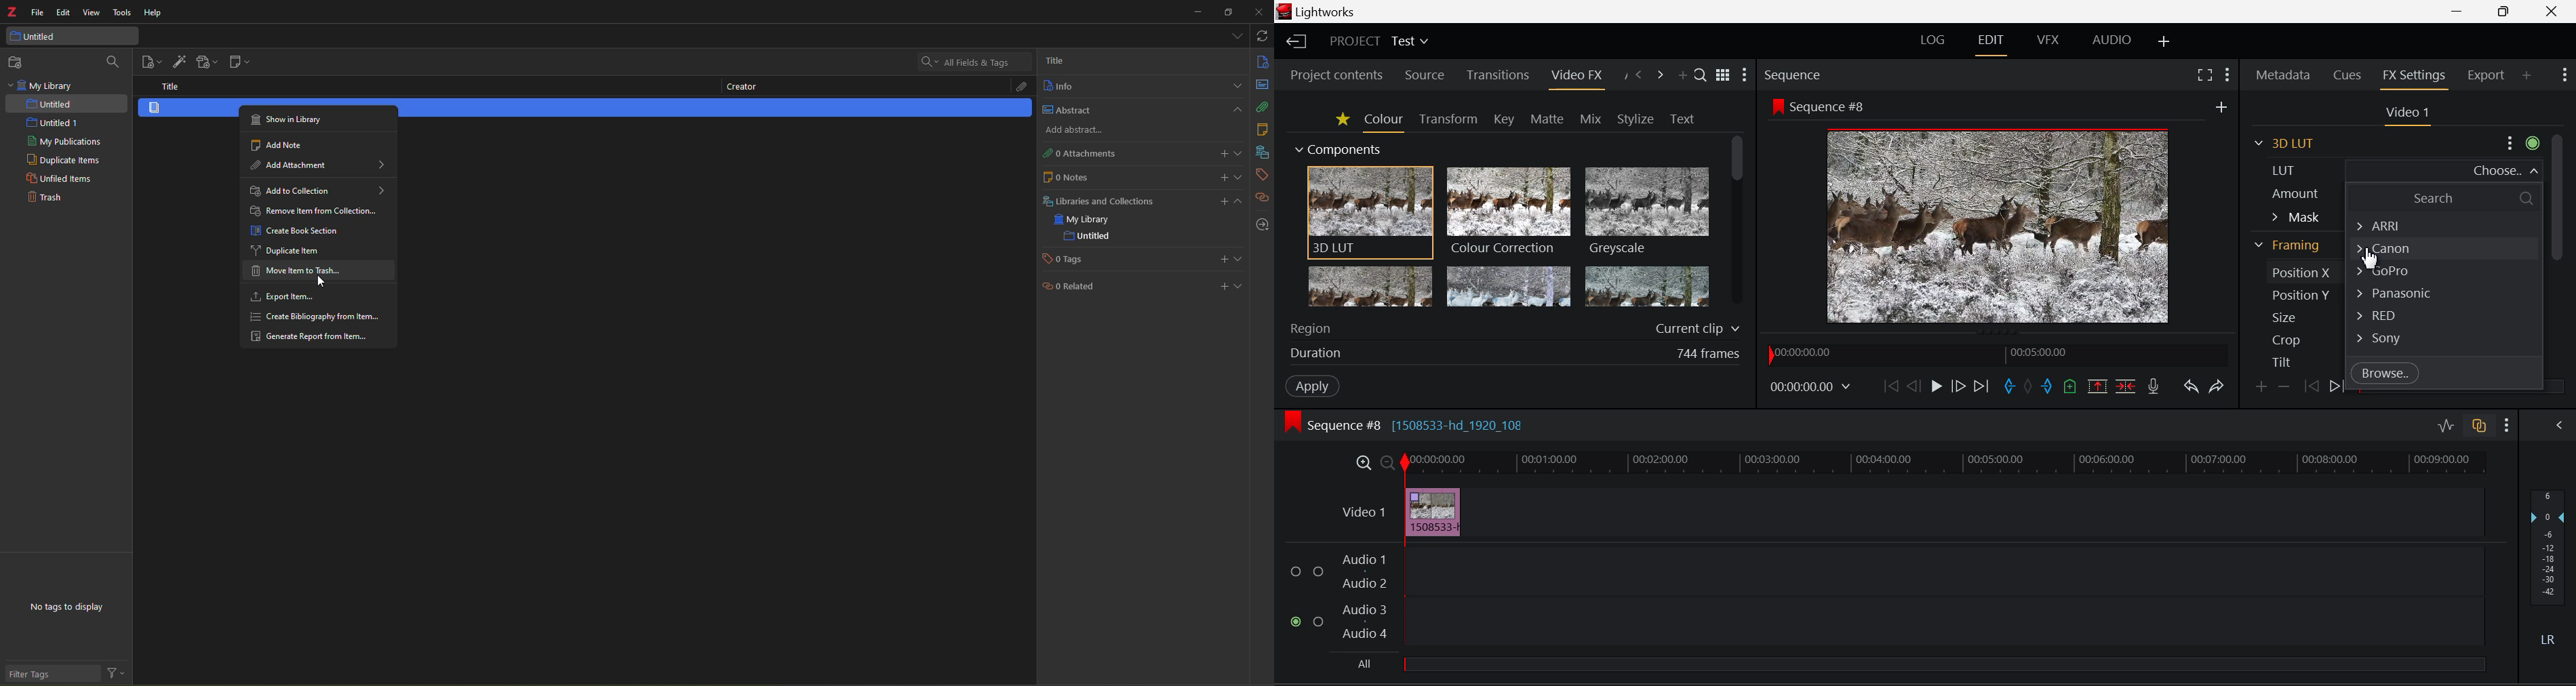  Describe the element at coordinates (174, 108) in the screenshot. I see `item` at that location.